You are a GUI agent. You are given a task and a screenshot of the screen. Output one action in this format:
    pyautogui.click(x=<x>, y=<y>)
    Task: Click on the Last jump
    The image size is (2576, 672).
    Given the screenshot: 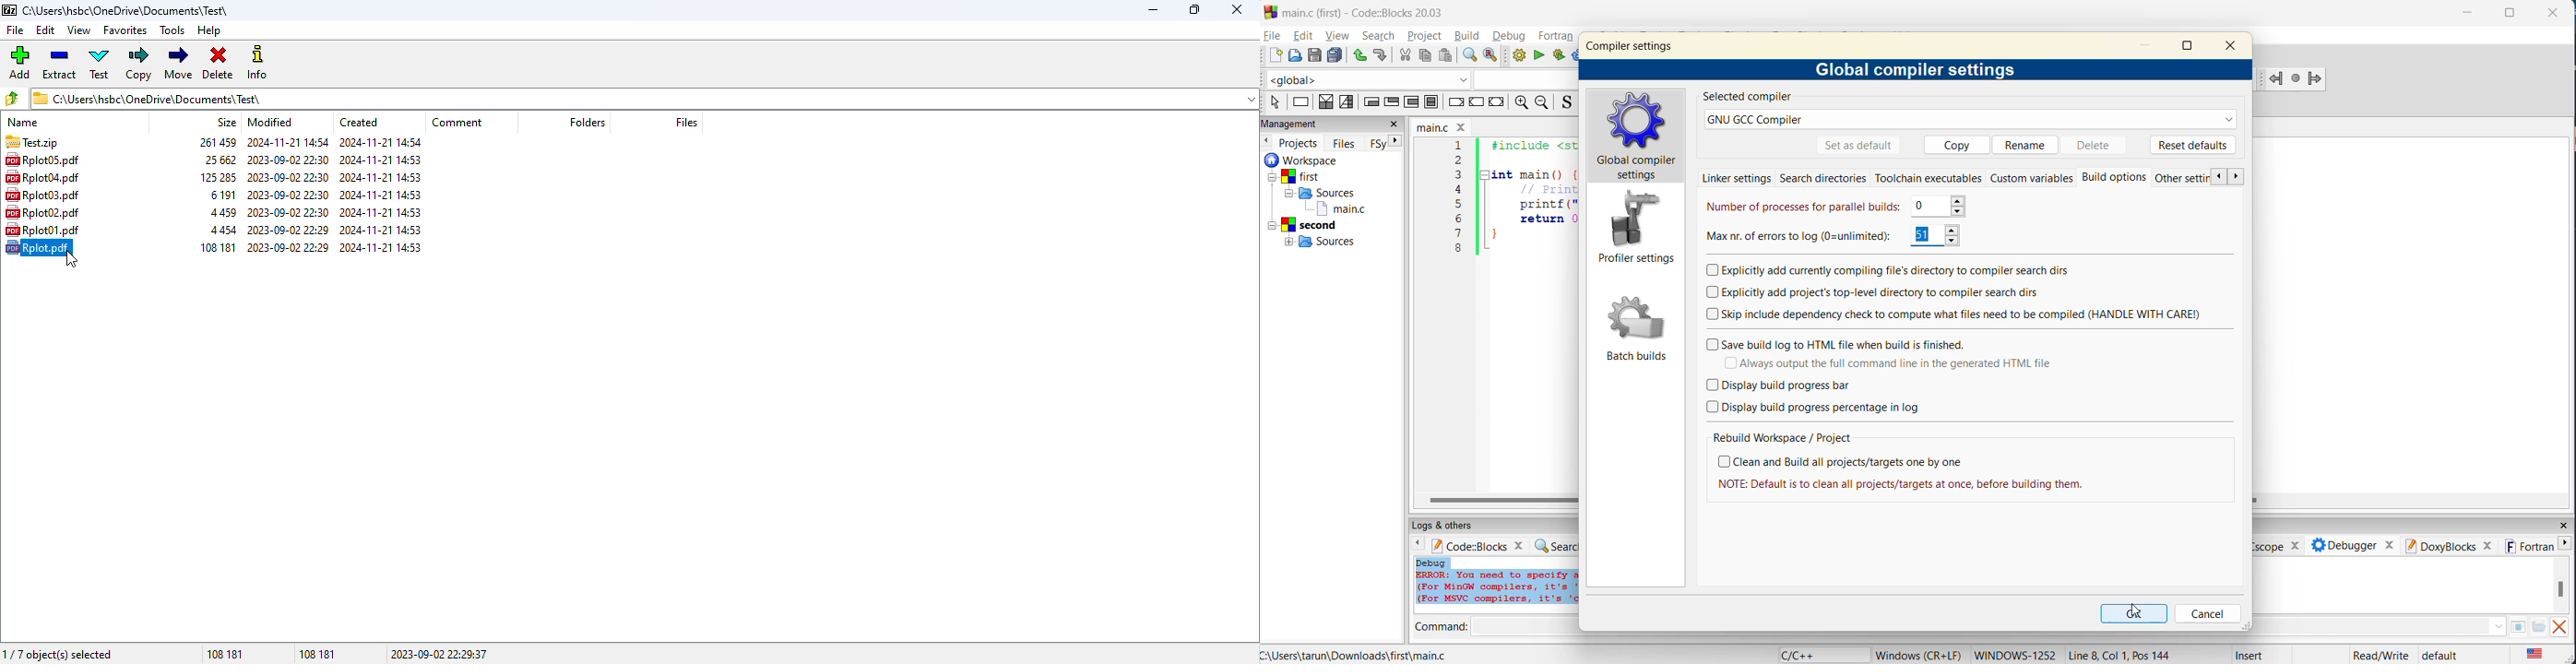 What is the action you would take?
    pyautogui.click(x=2295, y=79)
    